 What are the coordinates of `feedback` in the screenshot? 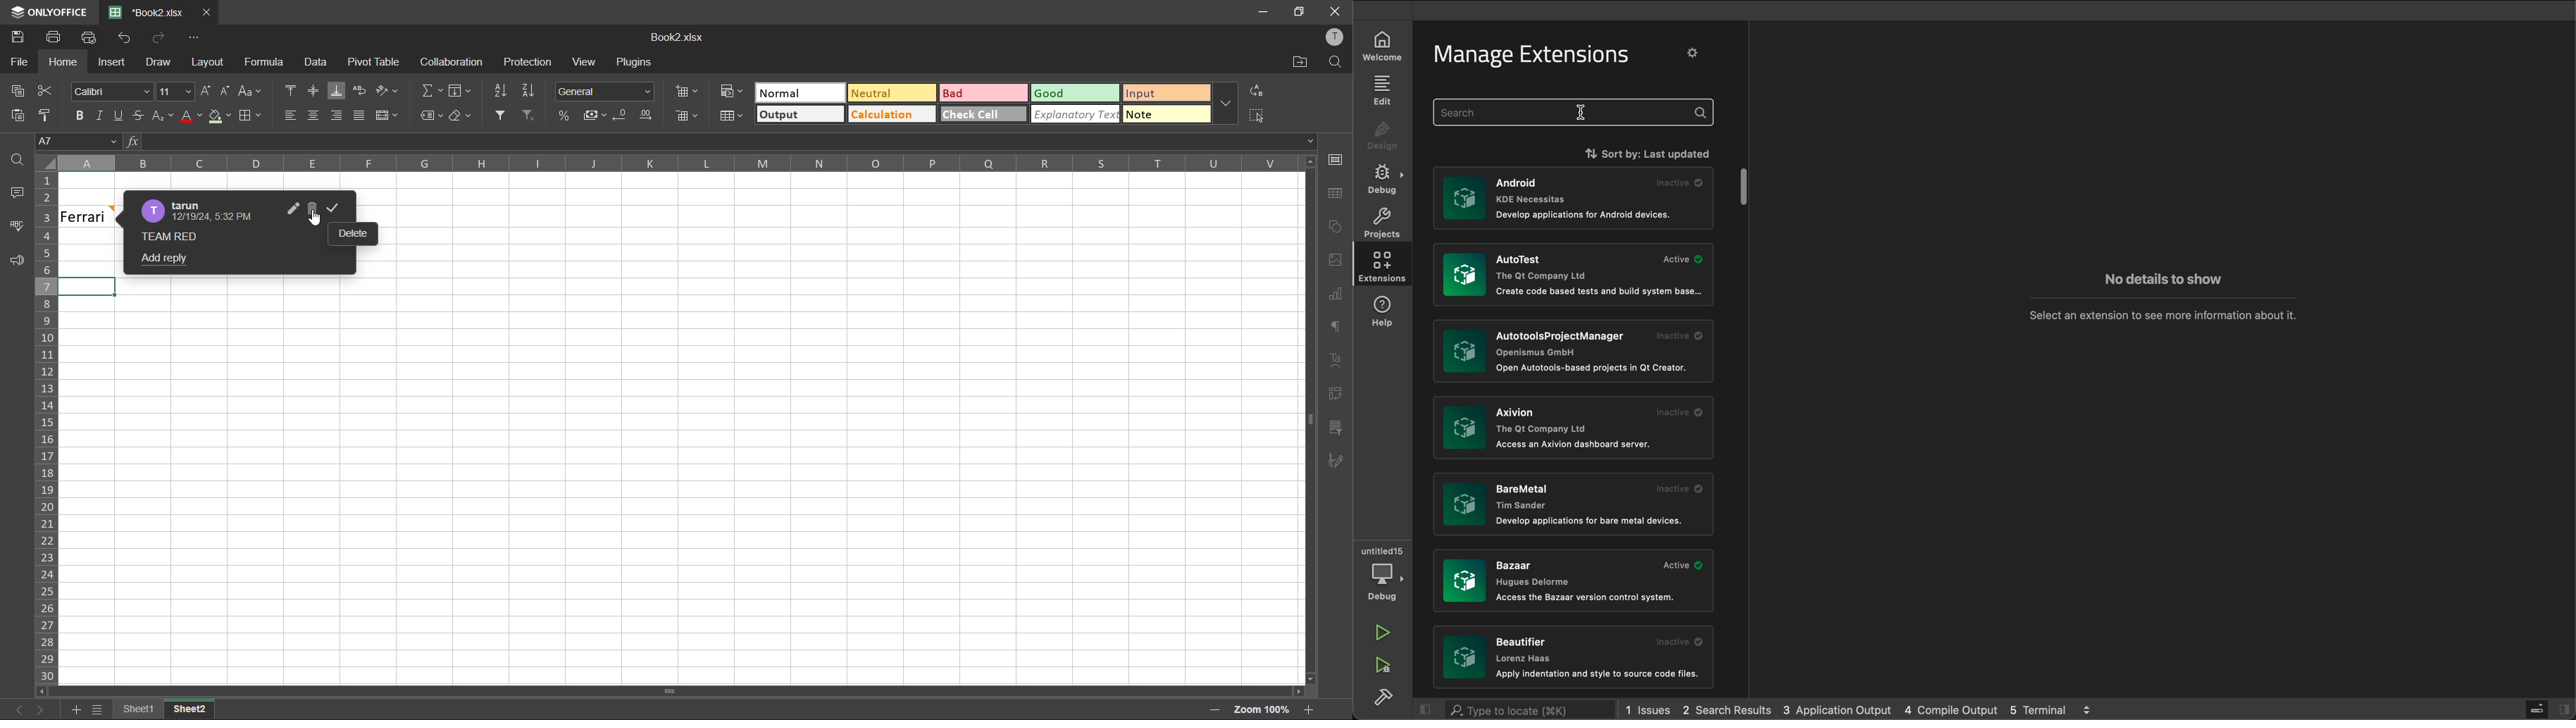 It's located at (23, 261).